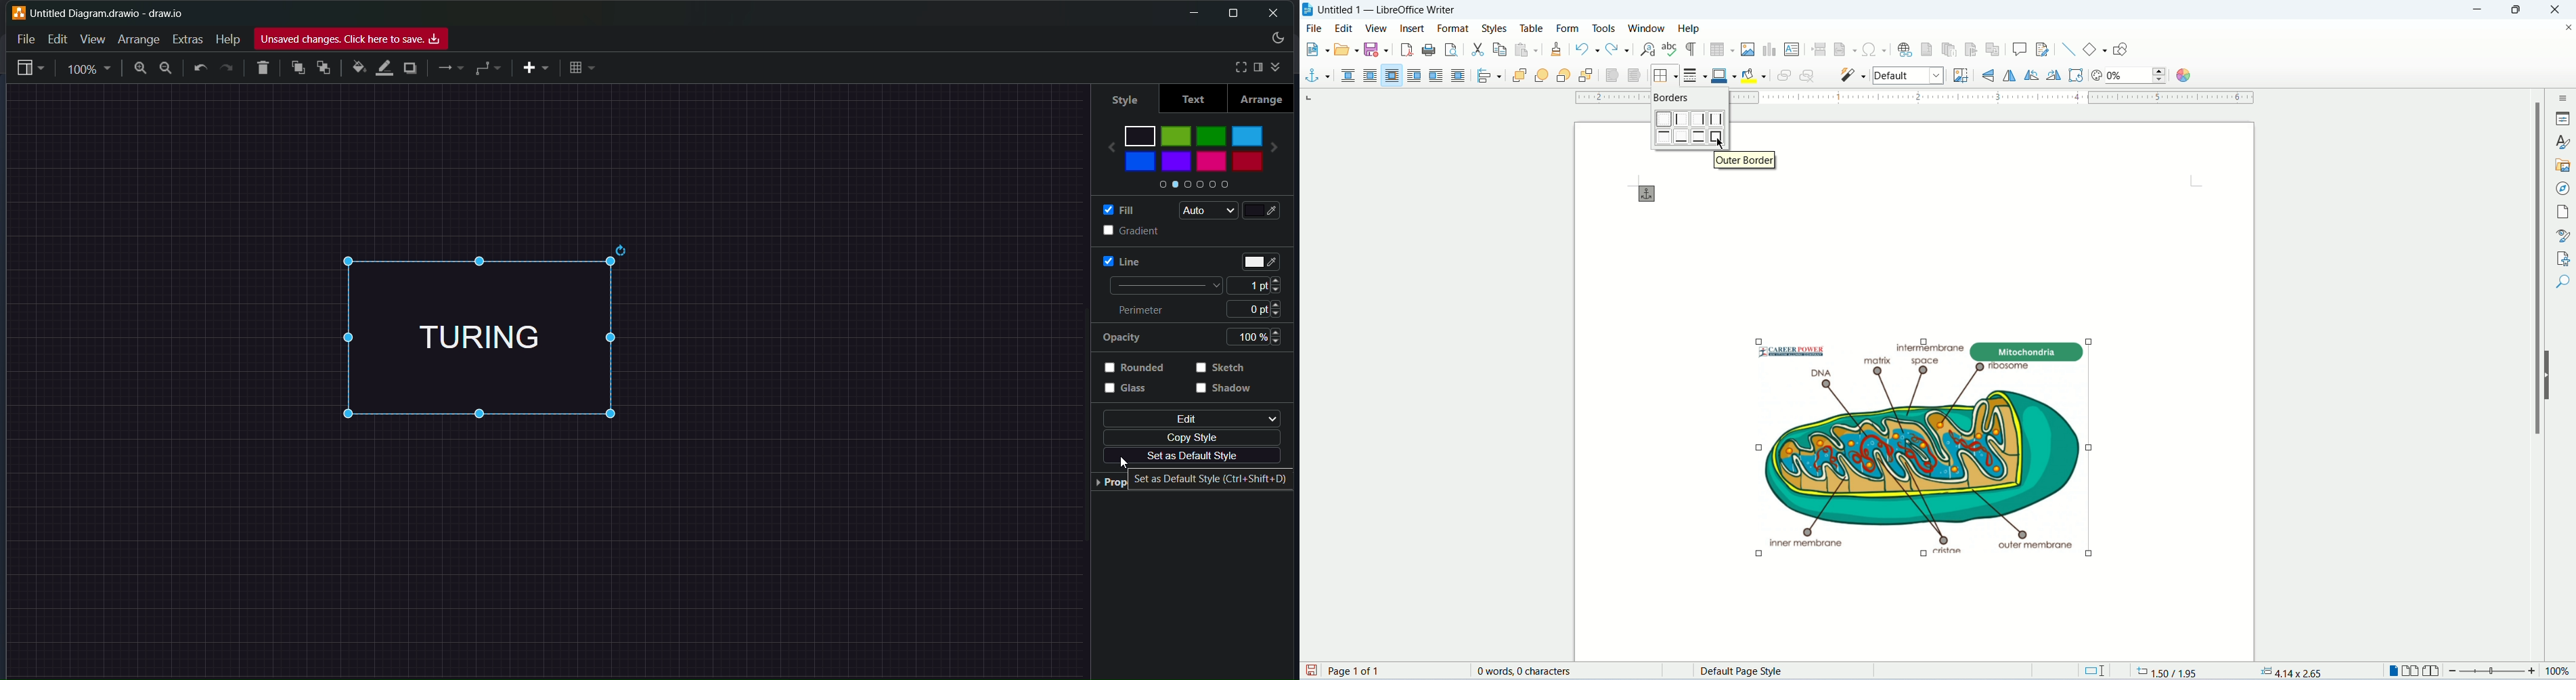 This screenshot has width=2576, height=700. What do you see at coordinates (1308, 9) in the screenshot?
I see `application icon` at bounding box center [1308, 9].